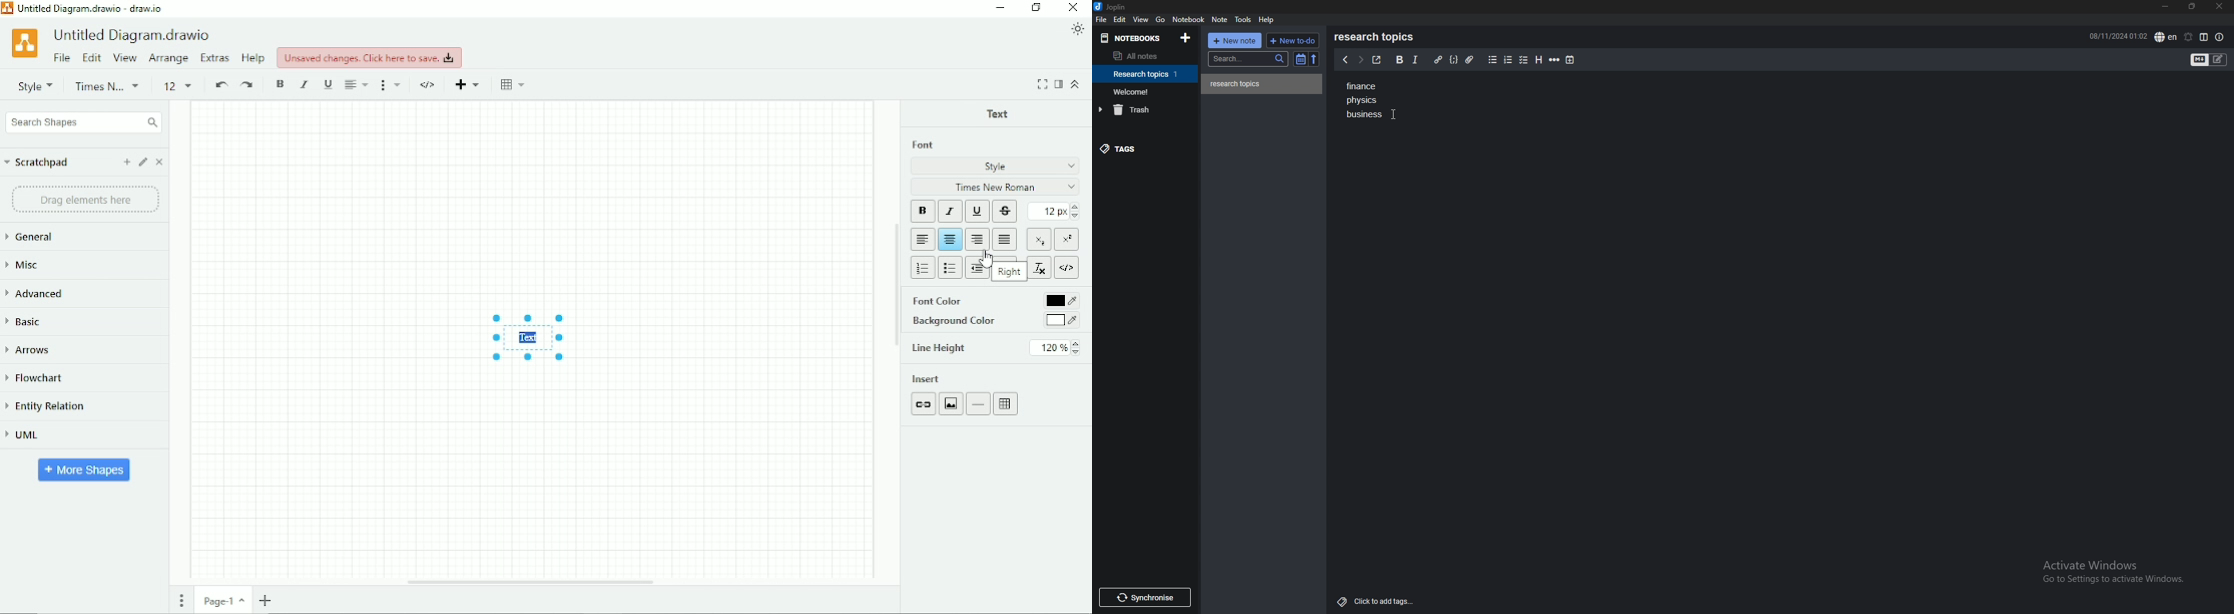 The width and height of the screenshot is (2240, 616). I want to click on tags, so click(1143, 151).